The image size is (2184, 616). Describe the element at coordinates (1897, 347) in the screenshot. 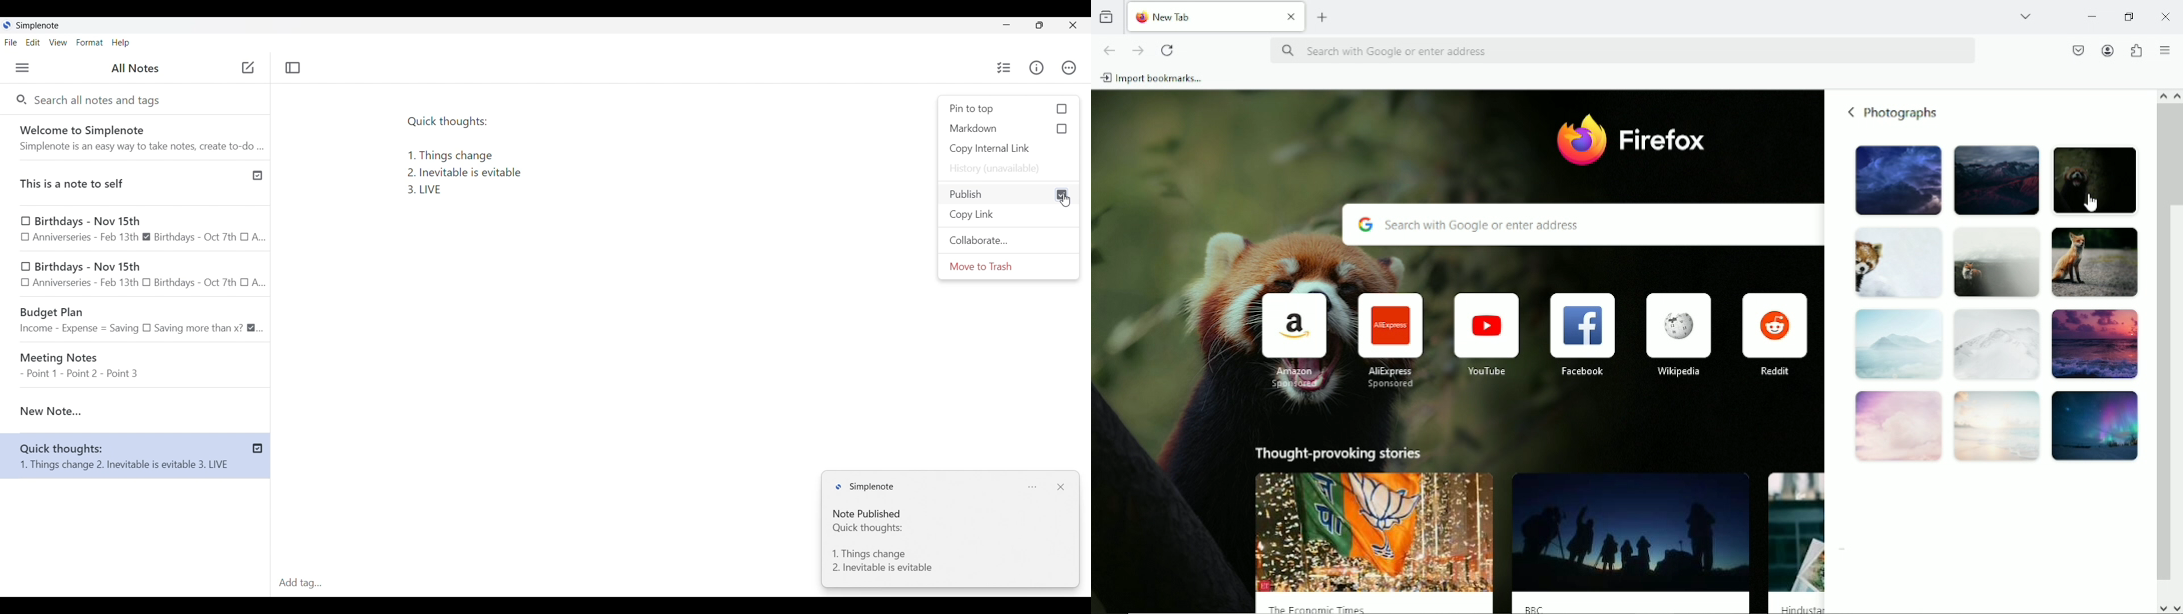

I see `Photograph` at that location.